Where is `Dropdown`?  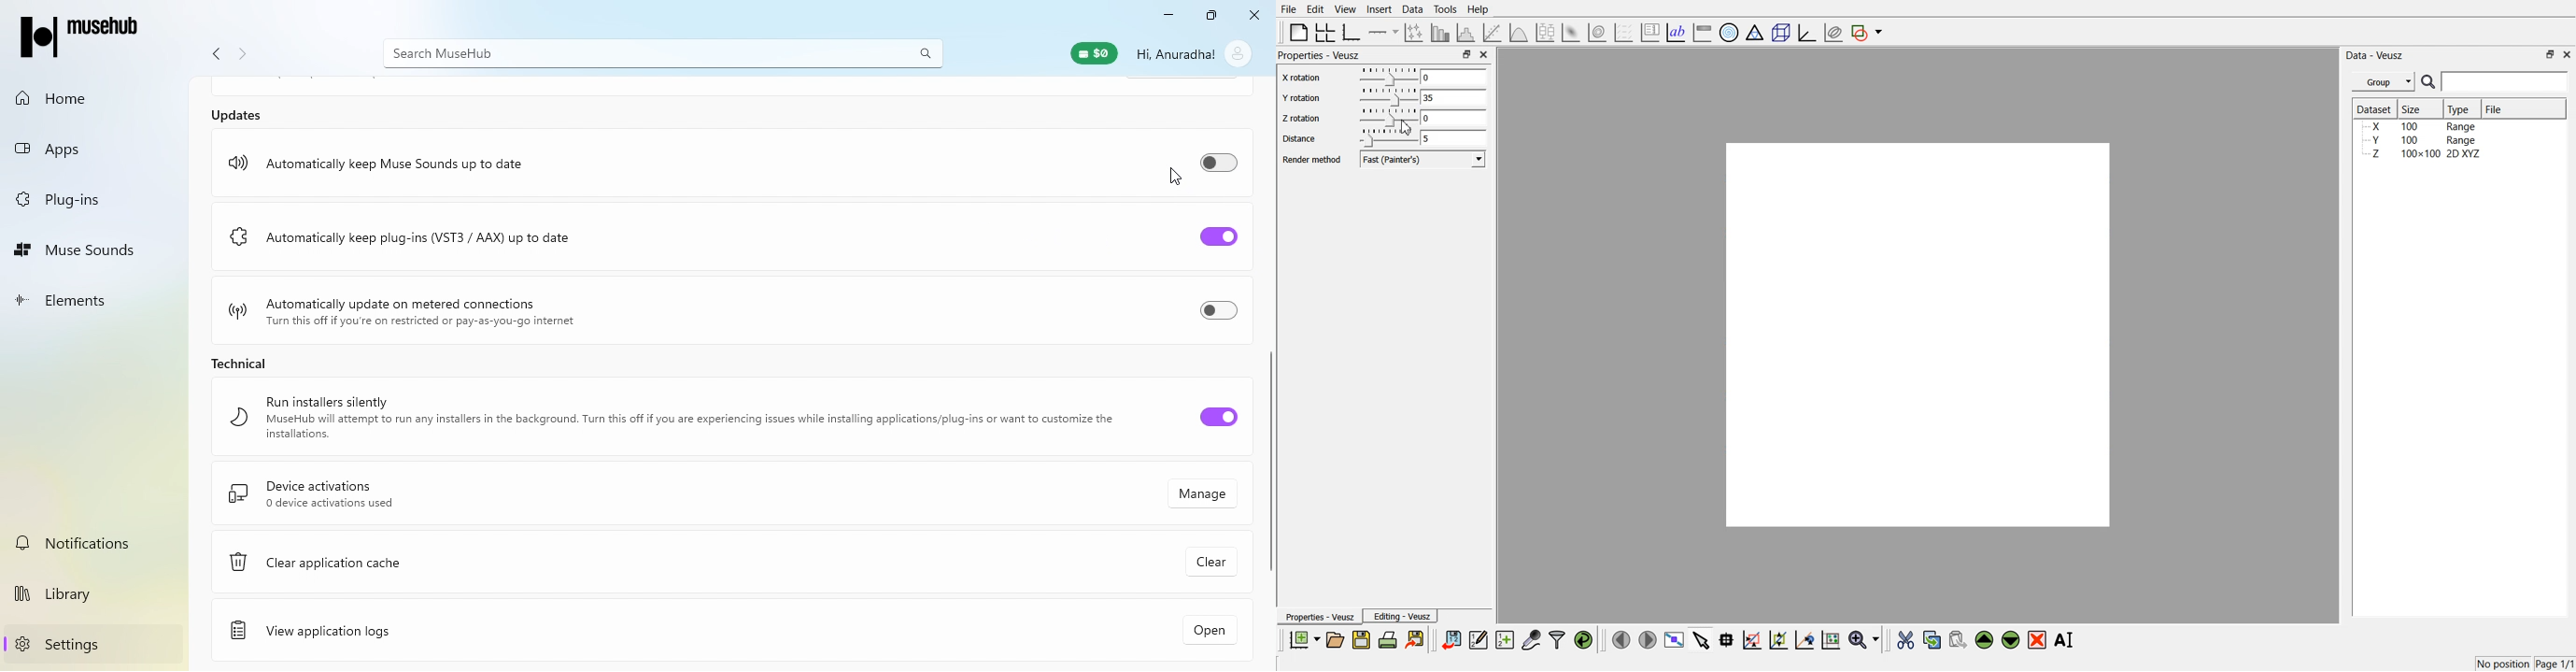 Dropdown is located at coordinates (1479, 159).